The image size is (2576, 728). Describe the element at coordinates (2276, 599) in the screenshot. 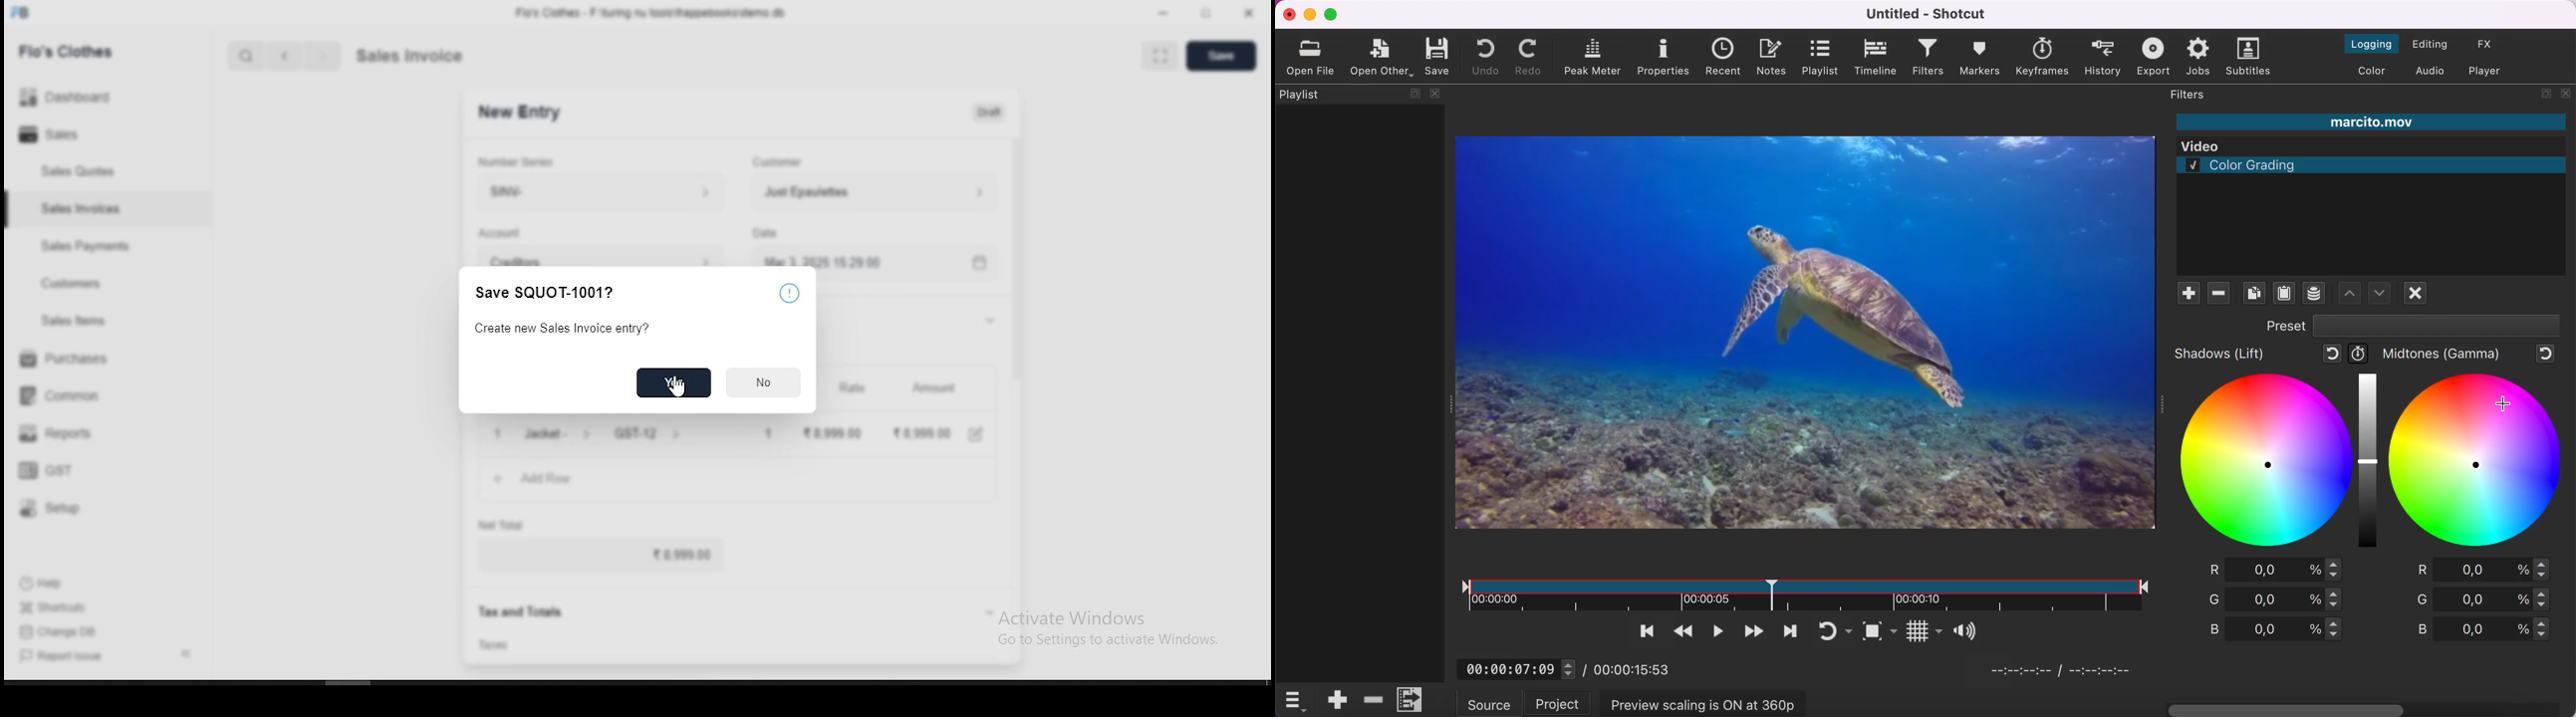

I see `green` at that location.